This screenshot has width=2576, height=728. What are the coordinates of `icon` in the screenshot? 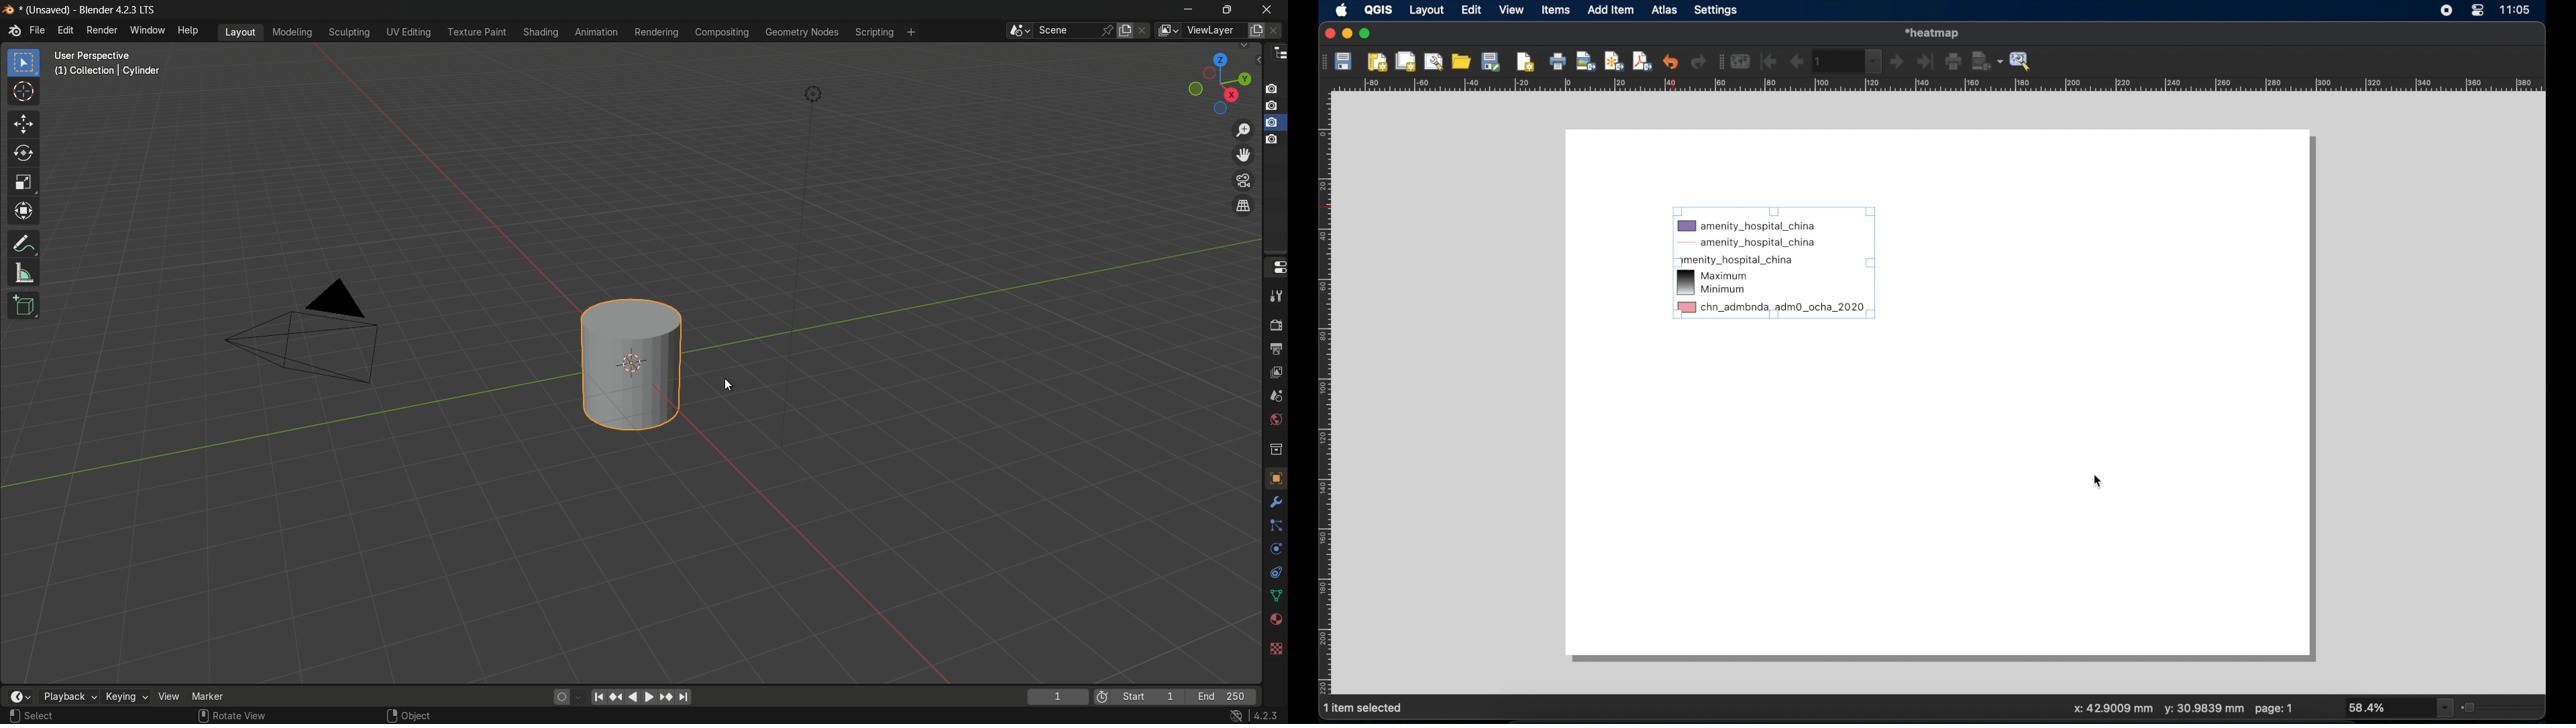 It's located at (1102, 696).